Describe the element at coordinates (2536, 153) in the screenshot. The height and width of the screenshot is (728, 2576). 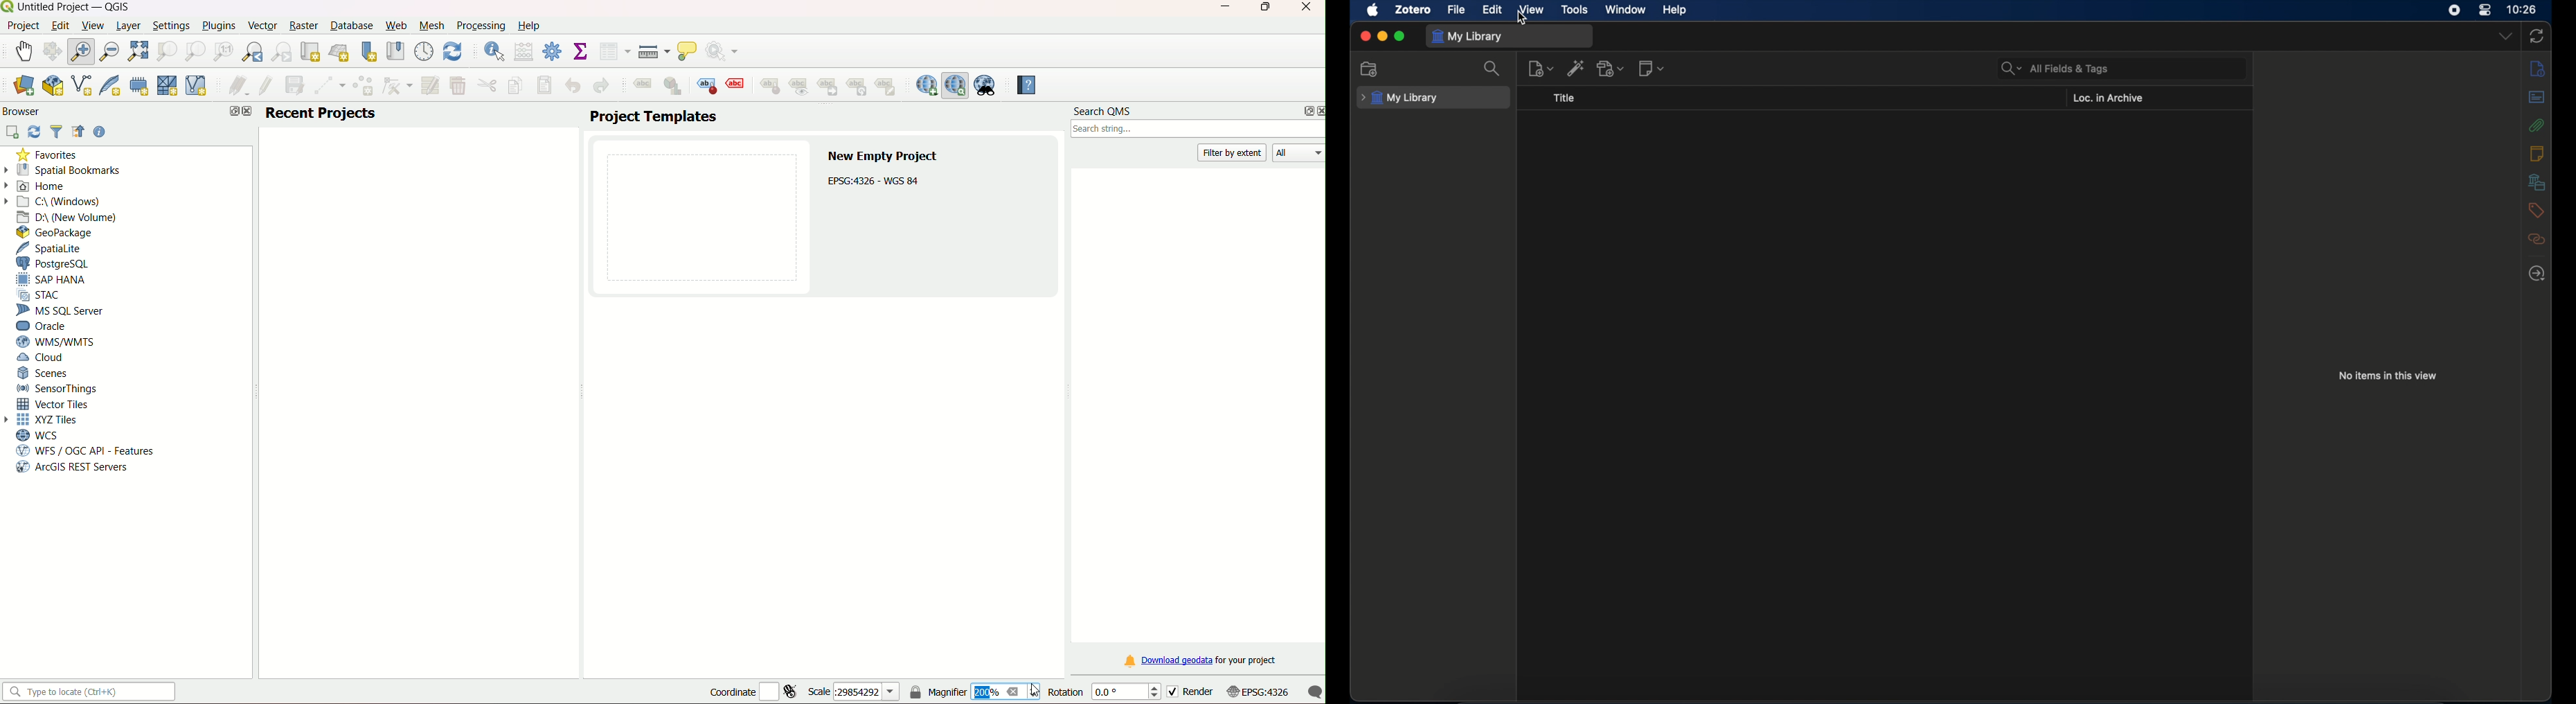
I see `notes` at that location.